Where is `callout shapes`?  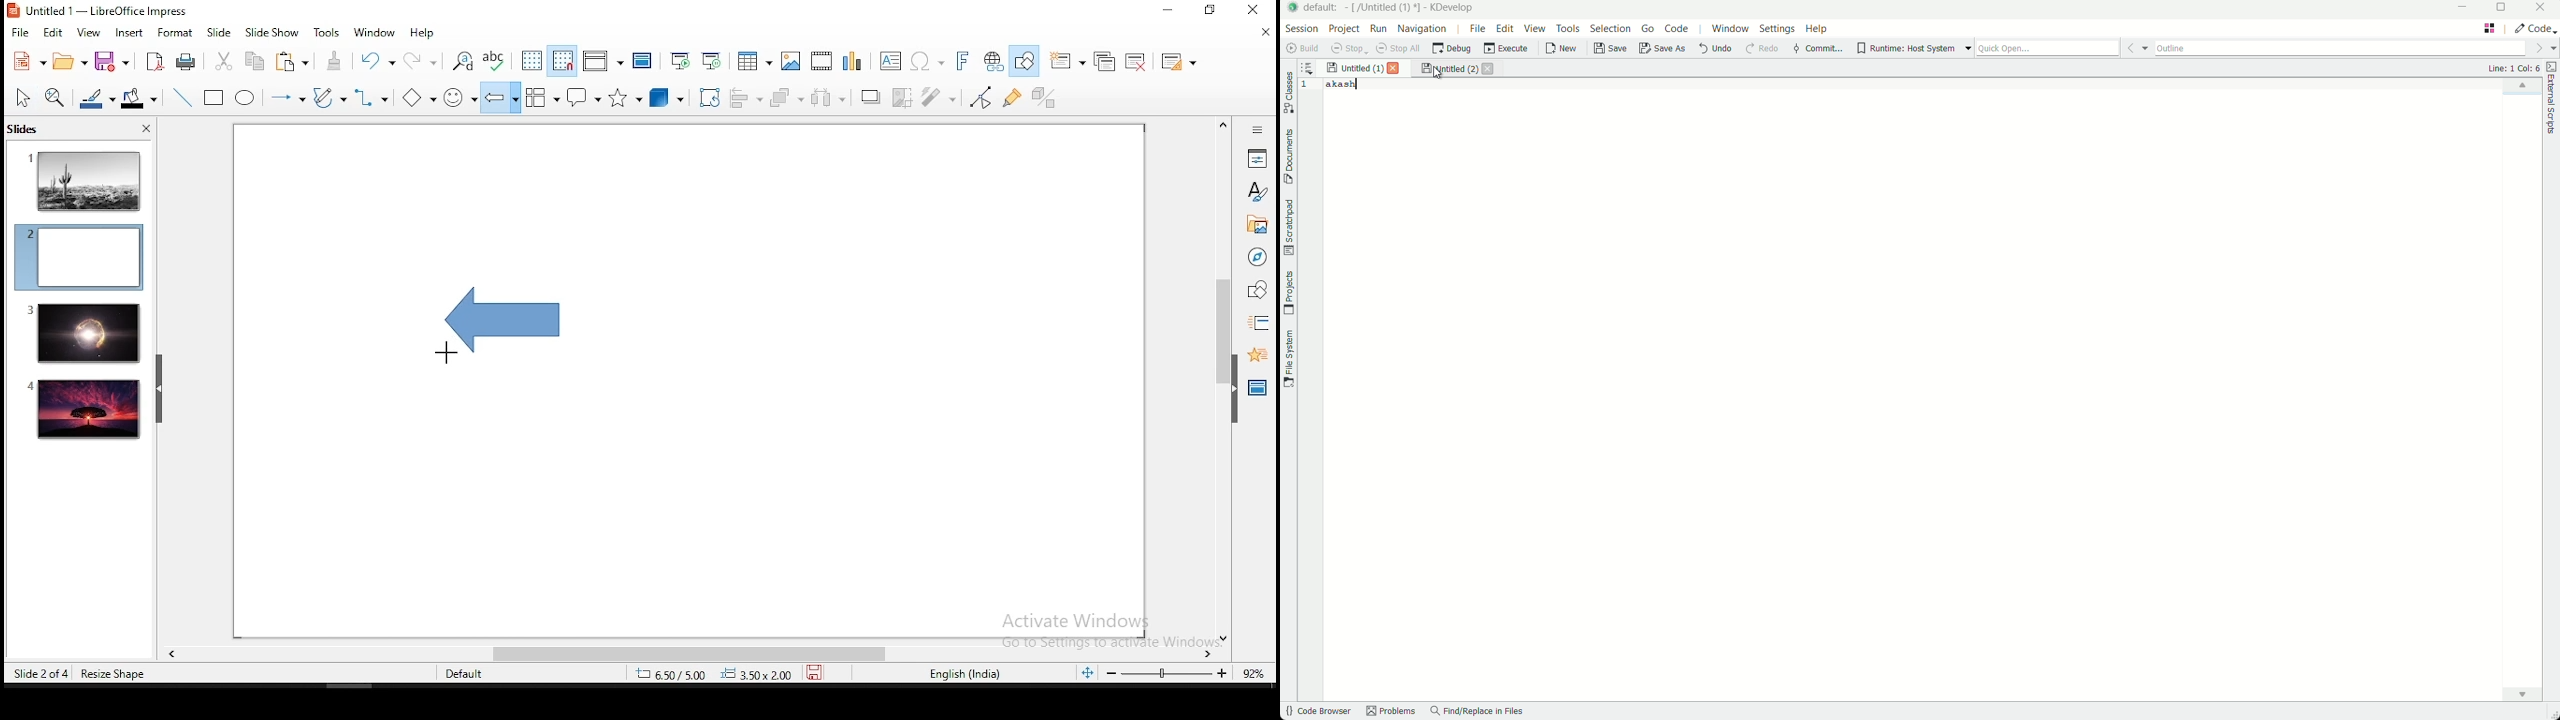
callout shapes is located at coordinates (585, 98).